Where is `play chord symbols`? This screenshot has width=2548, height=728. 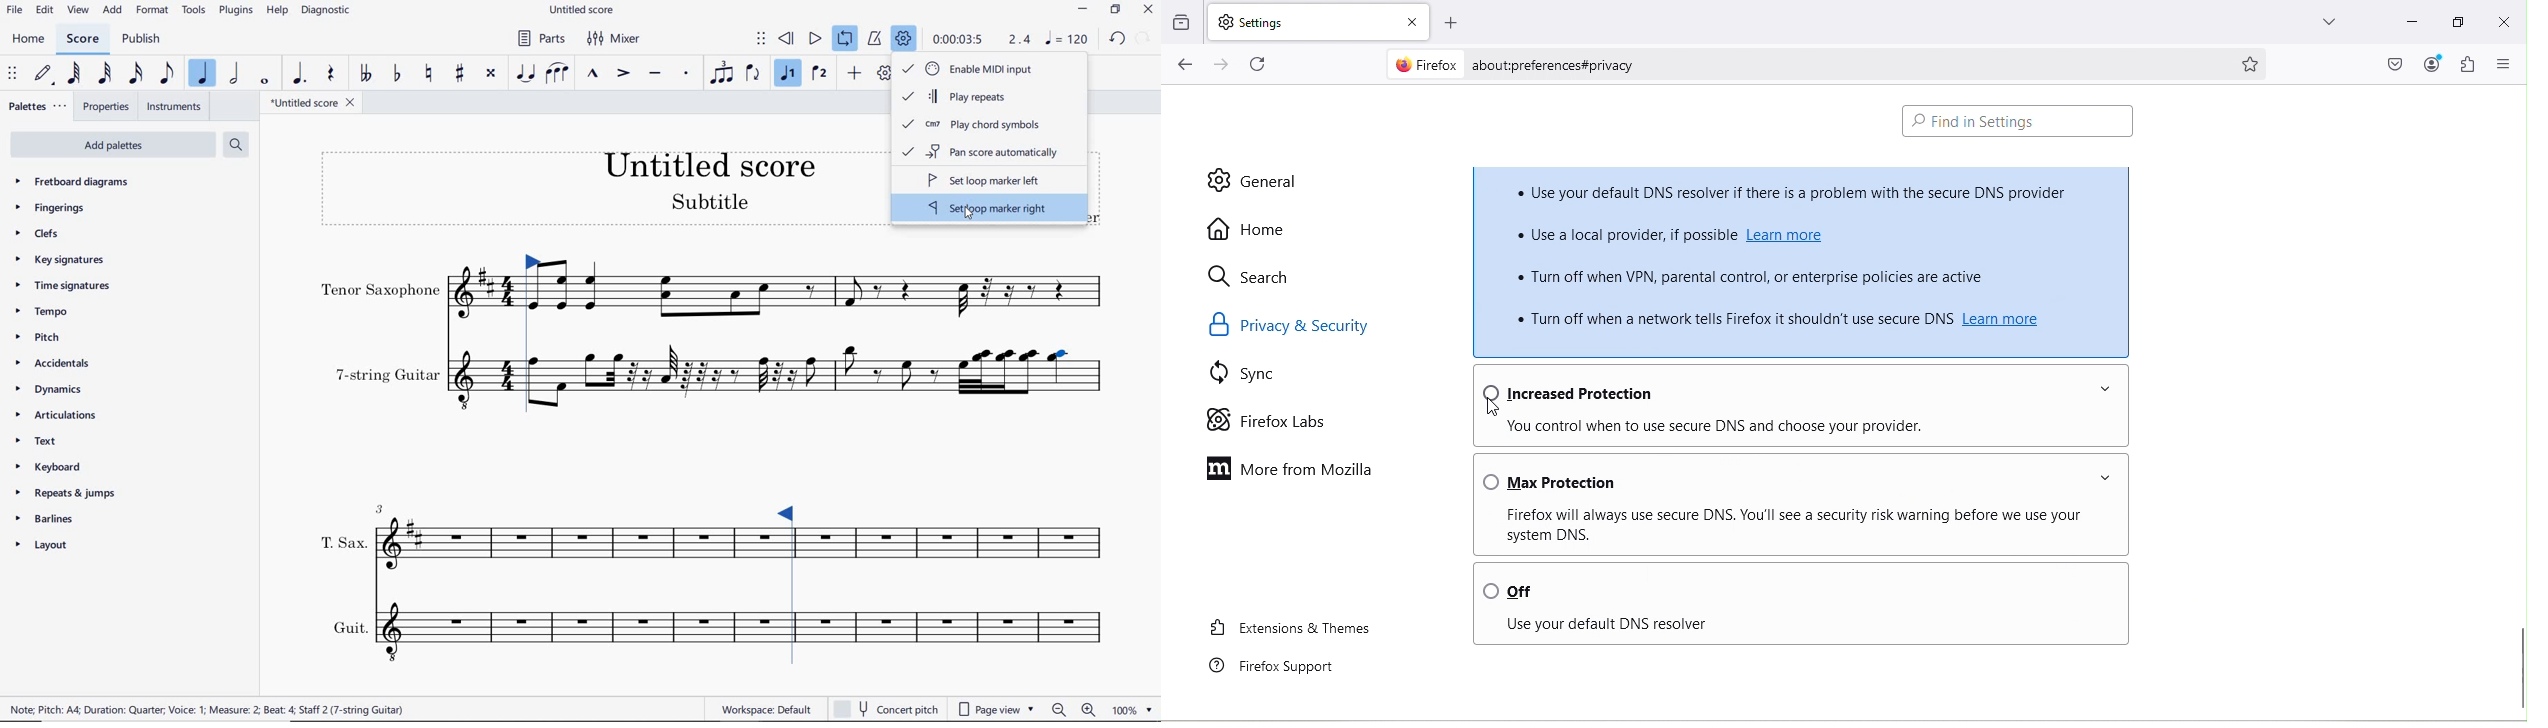 play chord symbols is located at coordinates (978, 125).